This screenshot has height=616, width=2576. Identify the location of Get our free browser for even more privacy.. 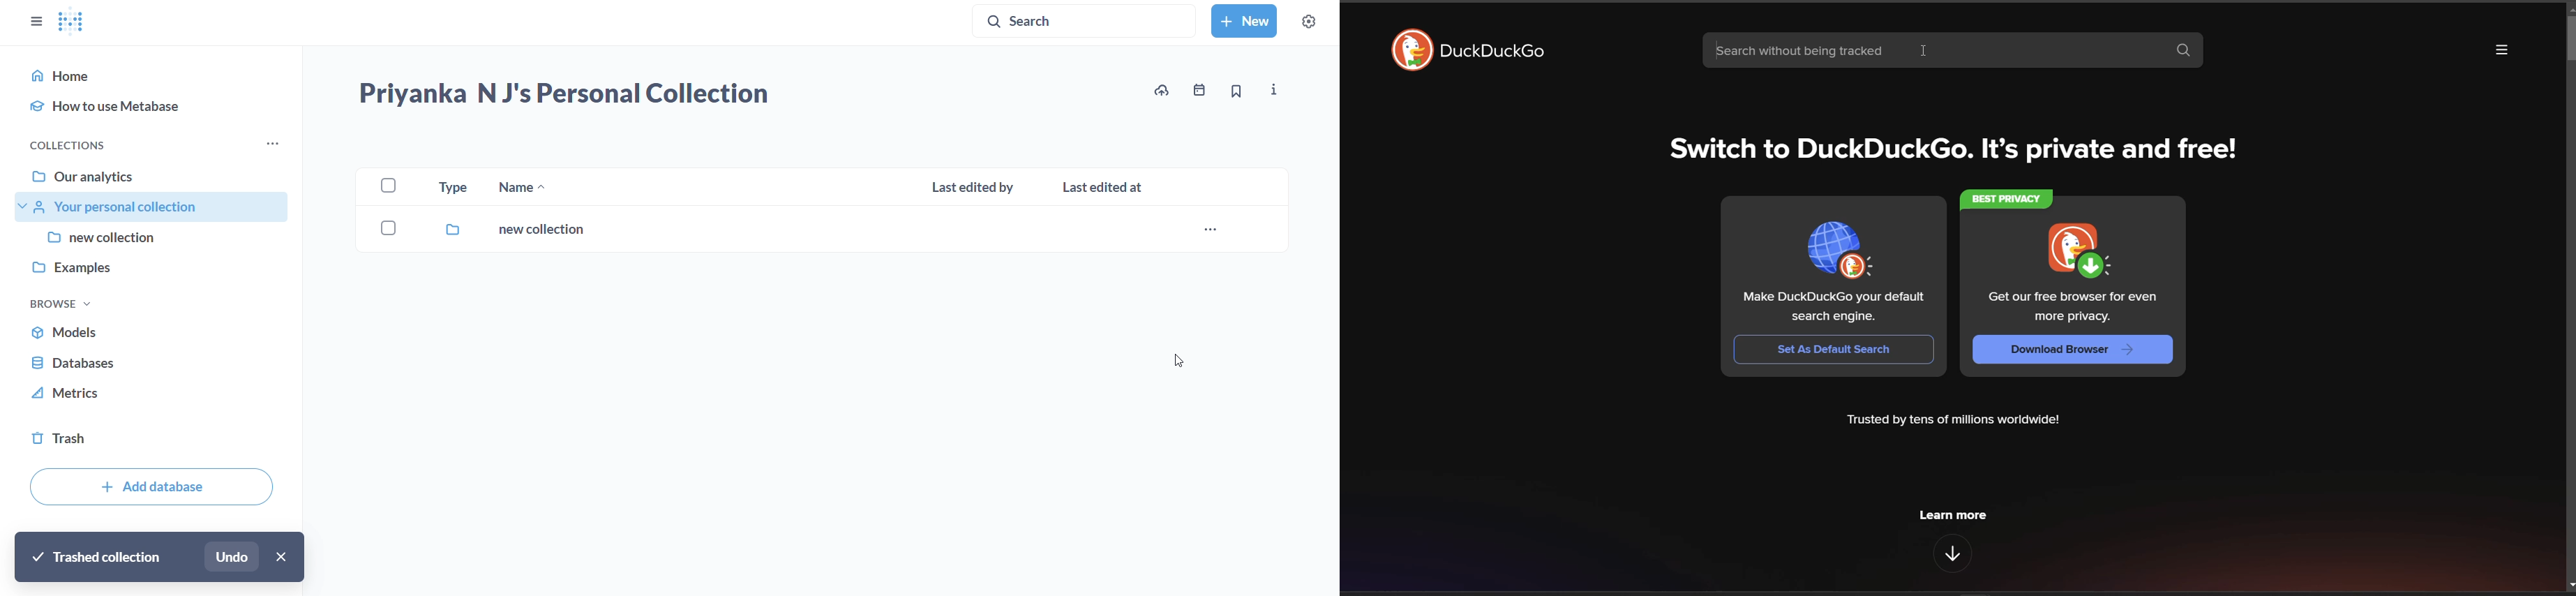
(2074, 307).